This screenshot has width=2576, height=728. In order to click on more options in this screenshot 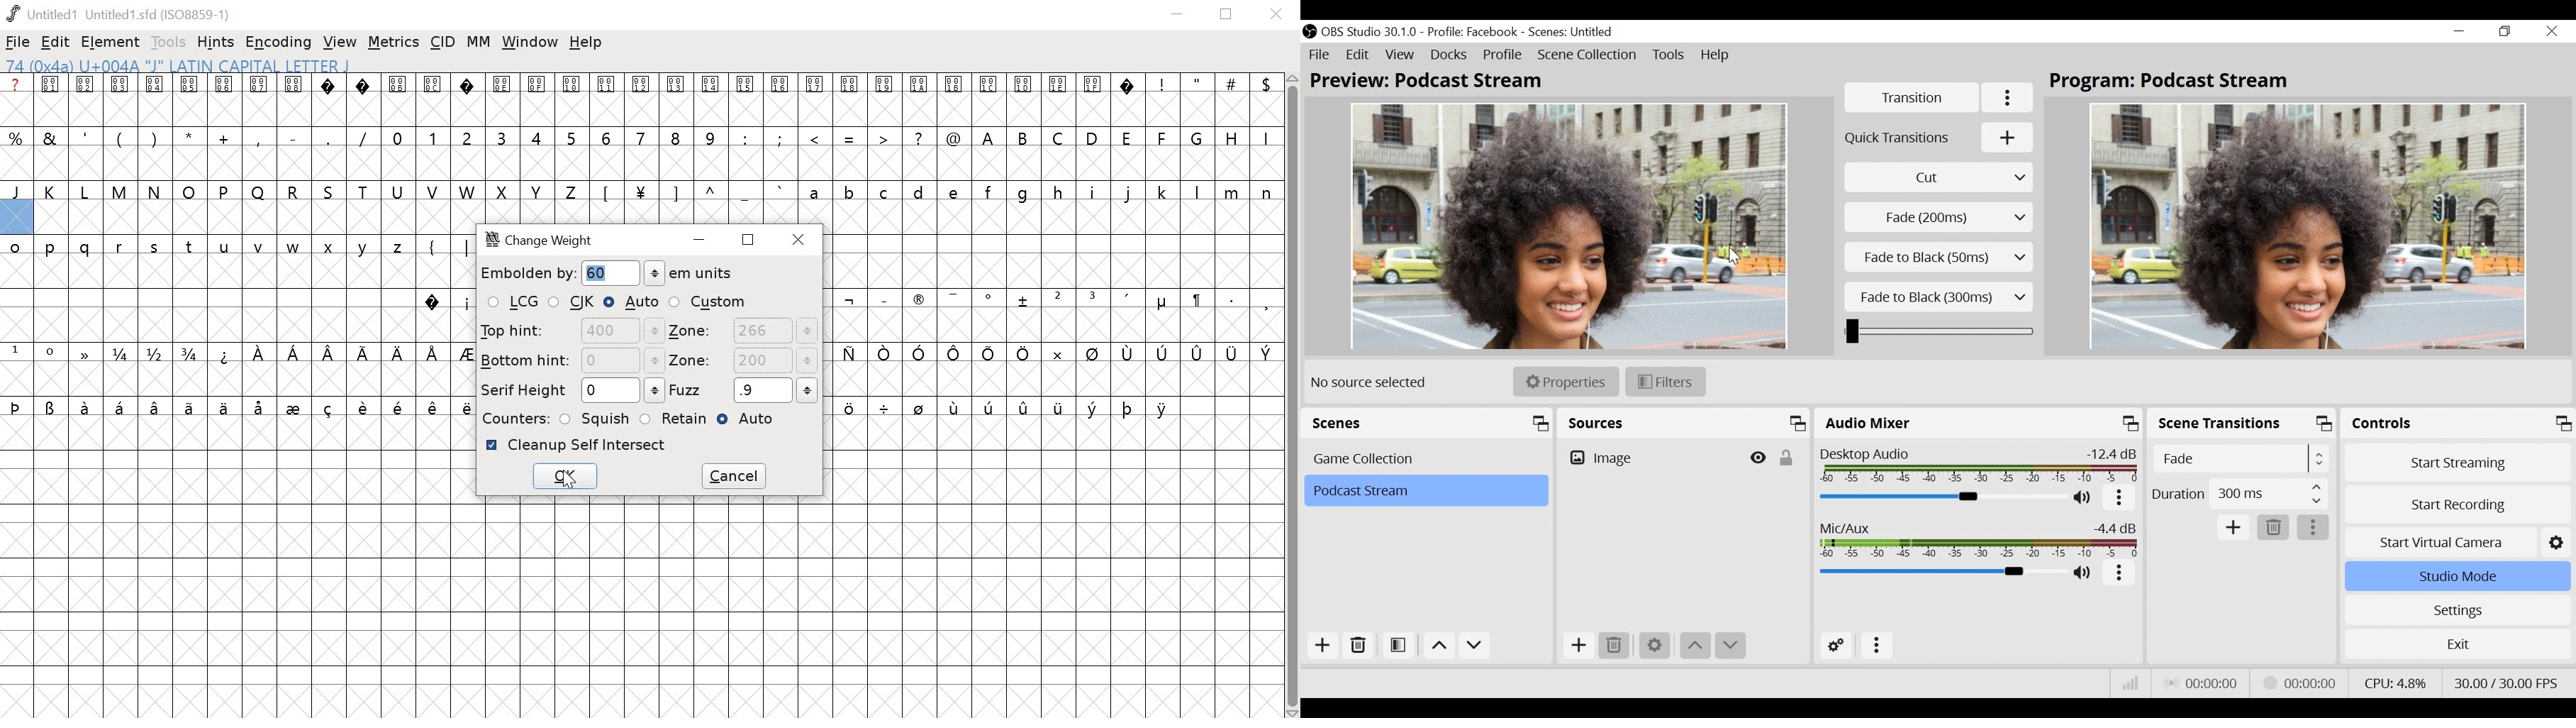, I will do `click(2314, 527)`.